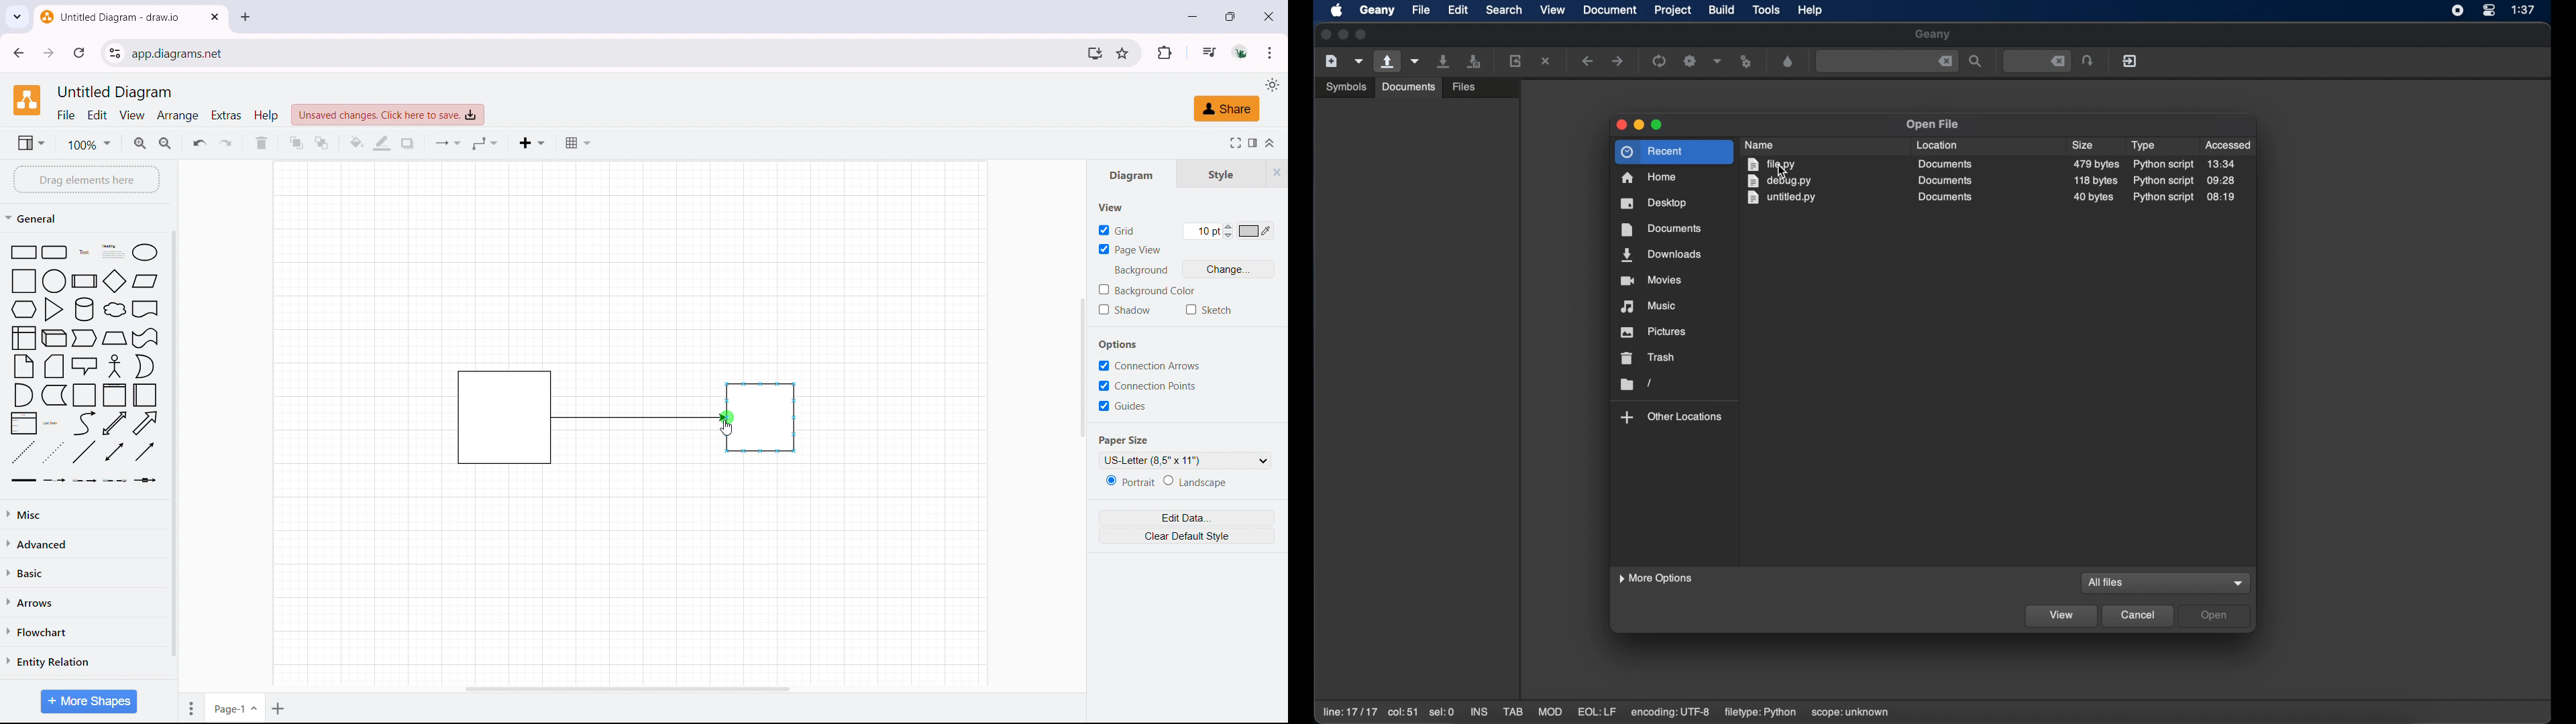 The image size is (2576, 728). I want to click on waypoints, so click(485, 143).